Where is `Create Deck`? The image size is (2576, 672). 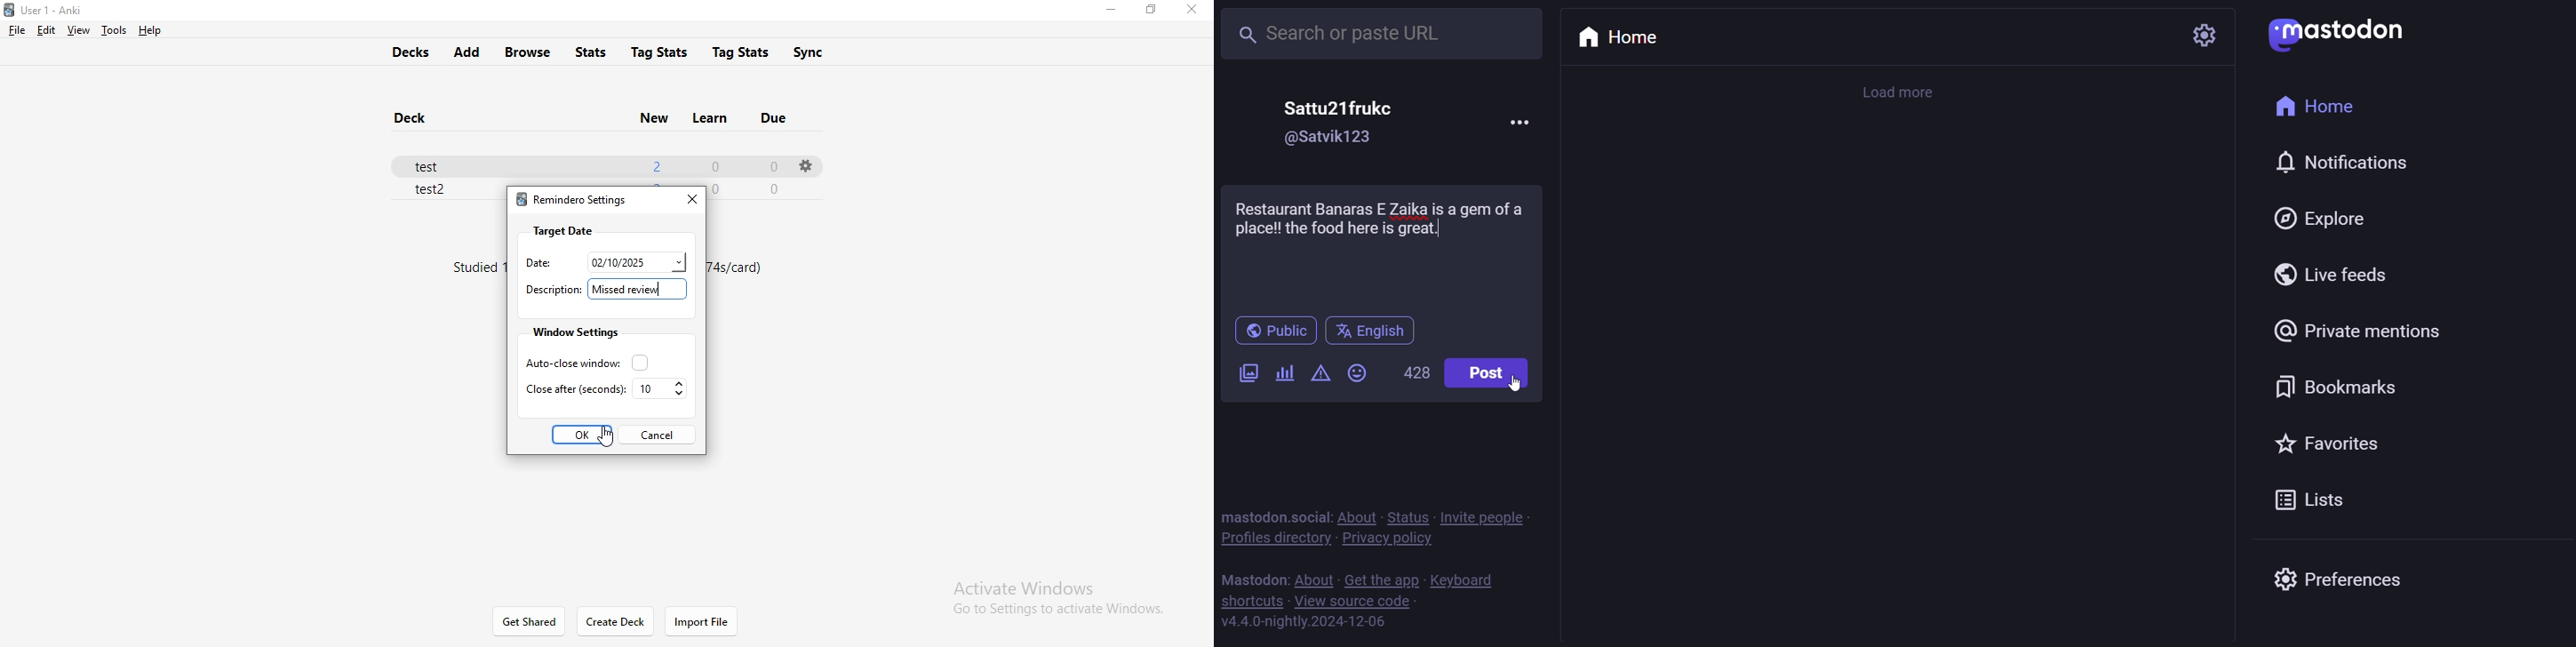
Create Deck is located at coordinates (616, 622).